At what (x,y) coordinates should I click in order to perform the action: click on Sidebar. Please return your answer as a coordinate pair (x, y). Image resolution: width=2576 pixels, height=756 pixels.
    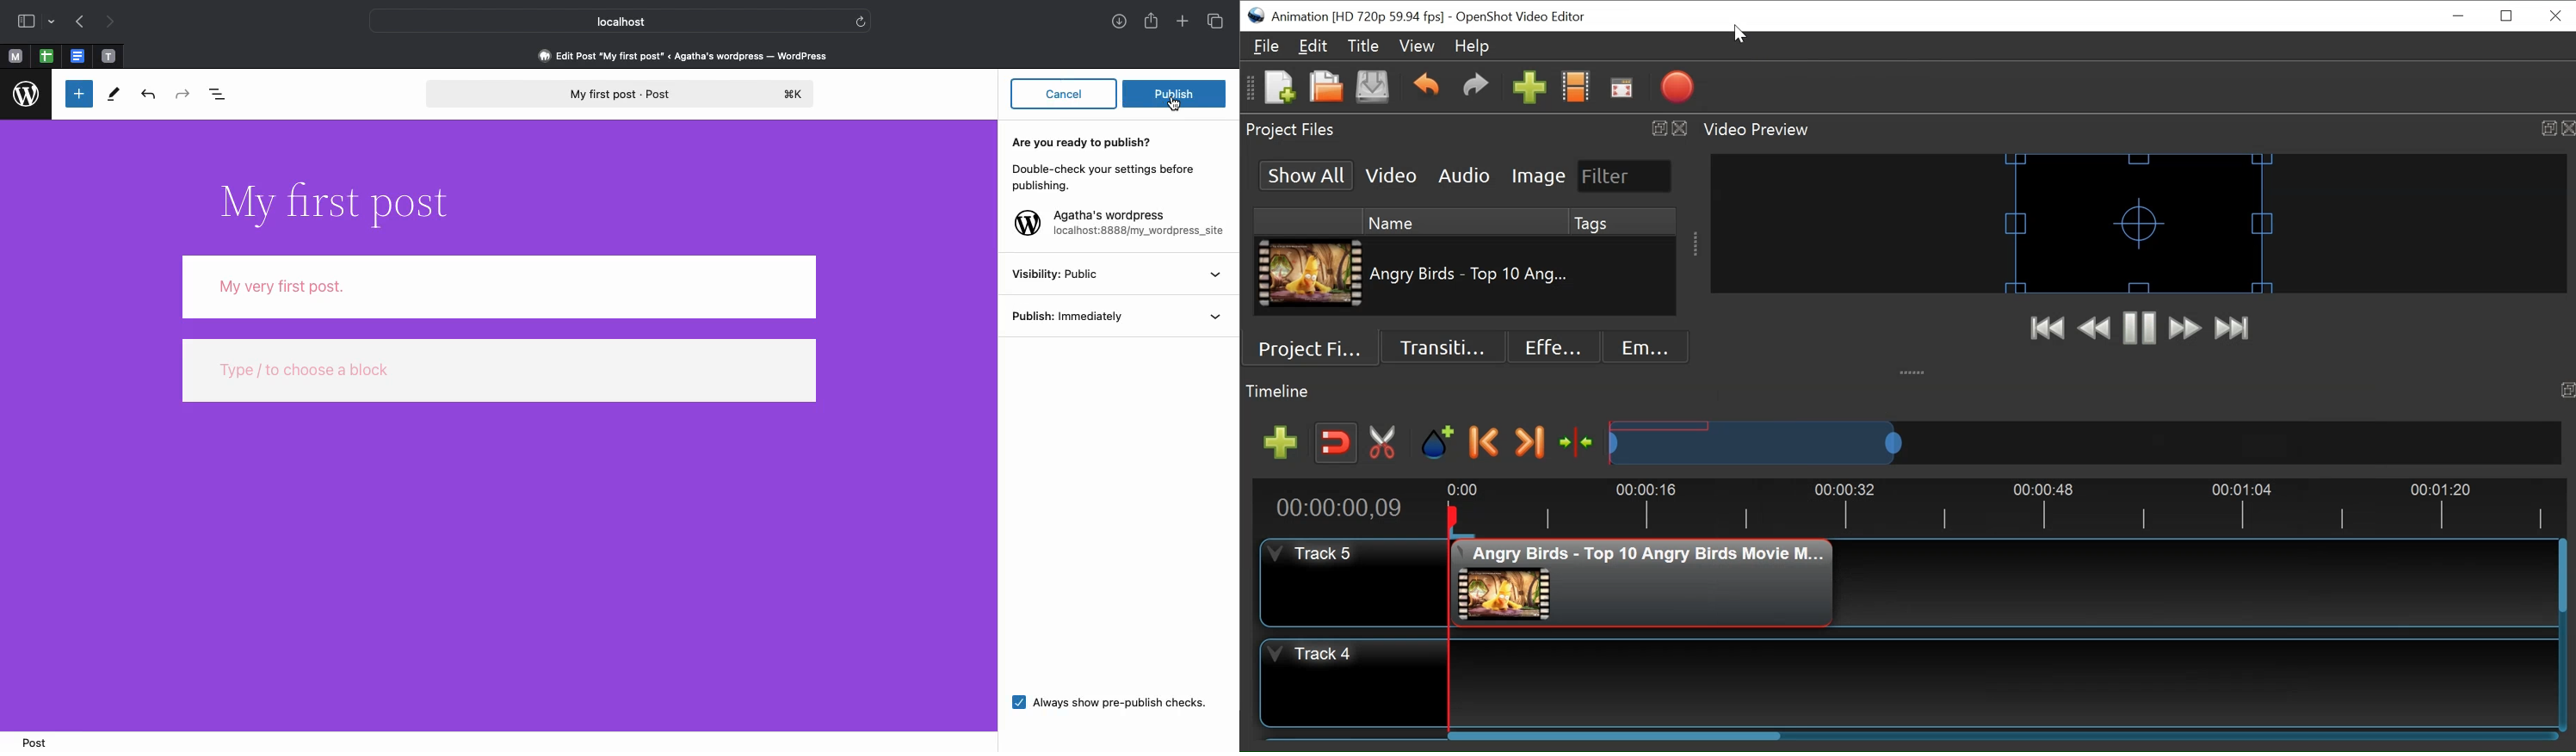
    Looking at the image, I should click on (25, 21).